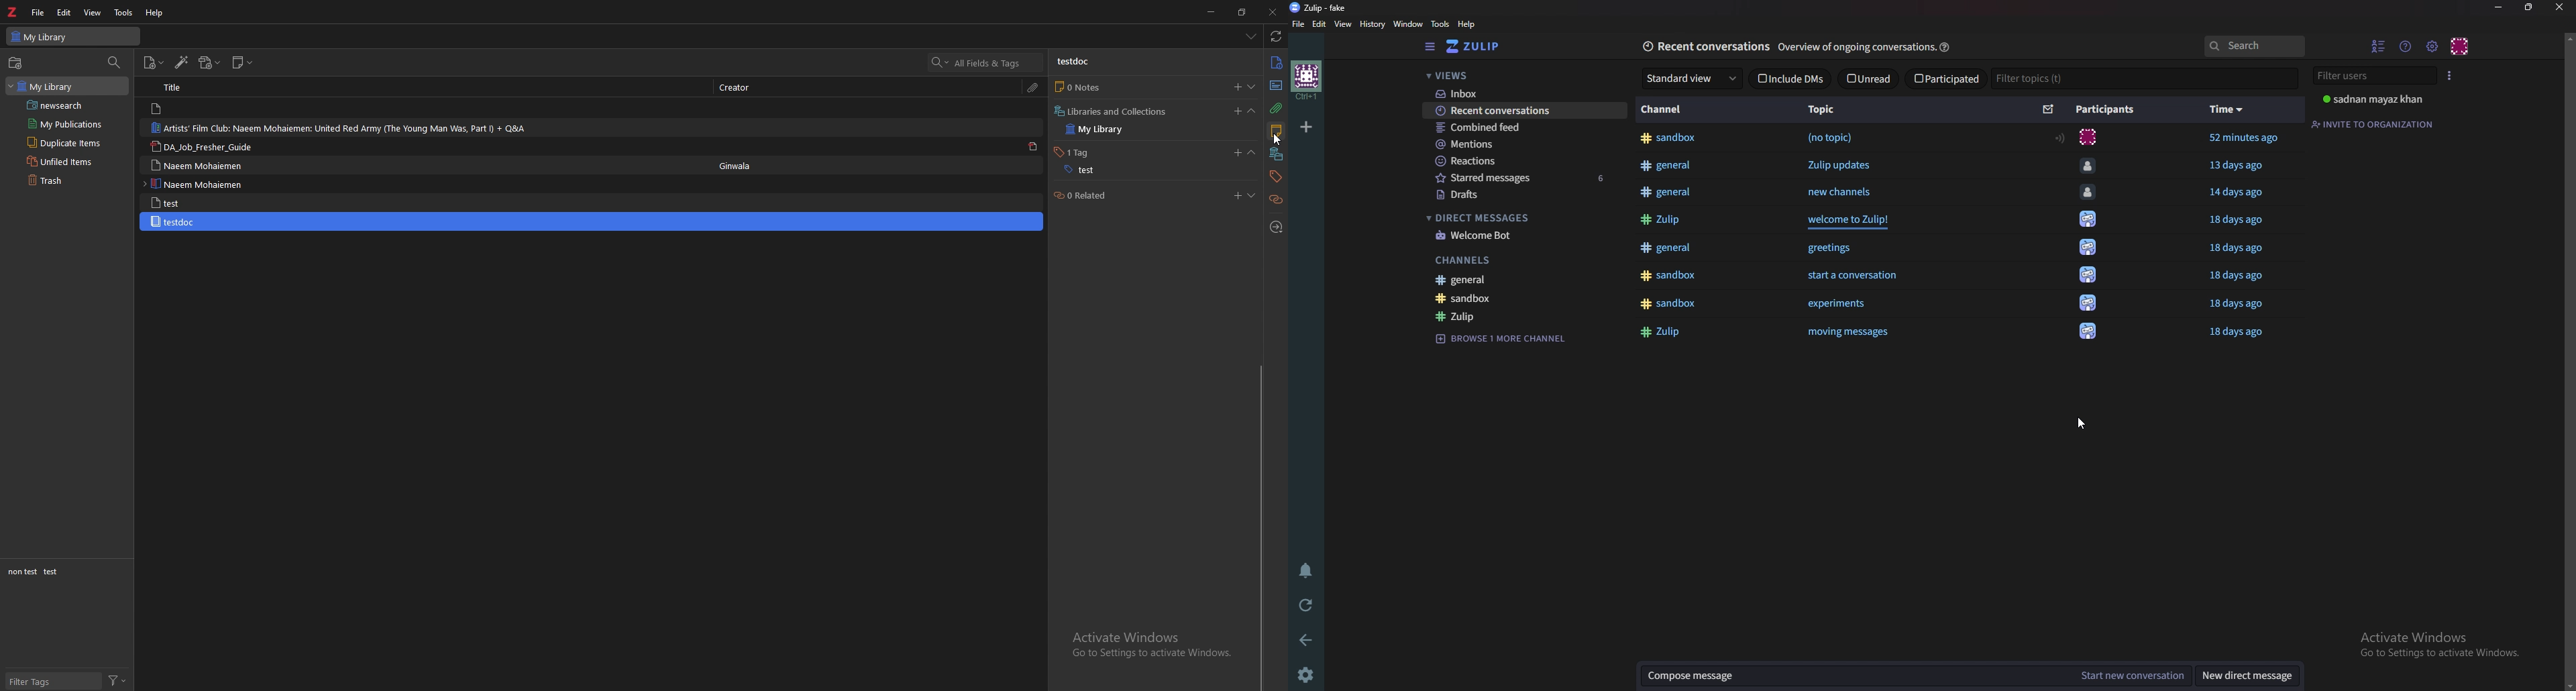 The image size is (2576, 700). What do you see at coordinates (1409, 24) in the screenshot?
I see `Window` at bounding box center [1409, 24].